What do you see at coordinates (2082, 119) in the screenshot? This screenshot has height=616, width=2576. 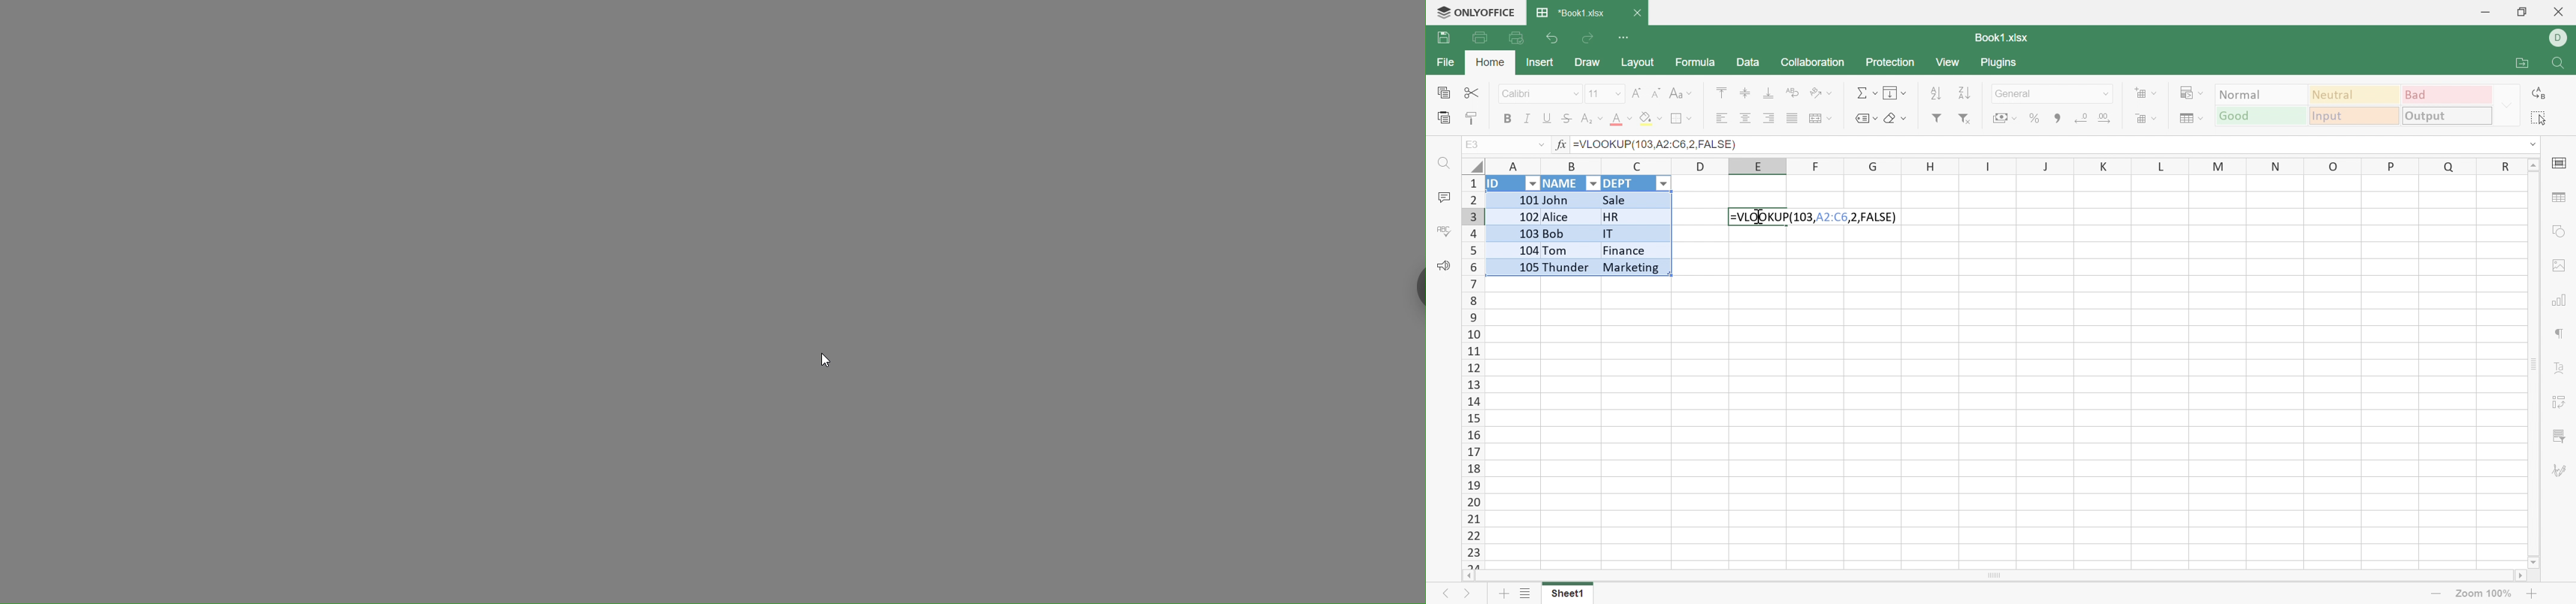 I see `Decrease decimal` at bounding box center [2082, 119].